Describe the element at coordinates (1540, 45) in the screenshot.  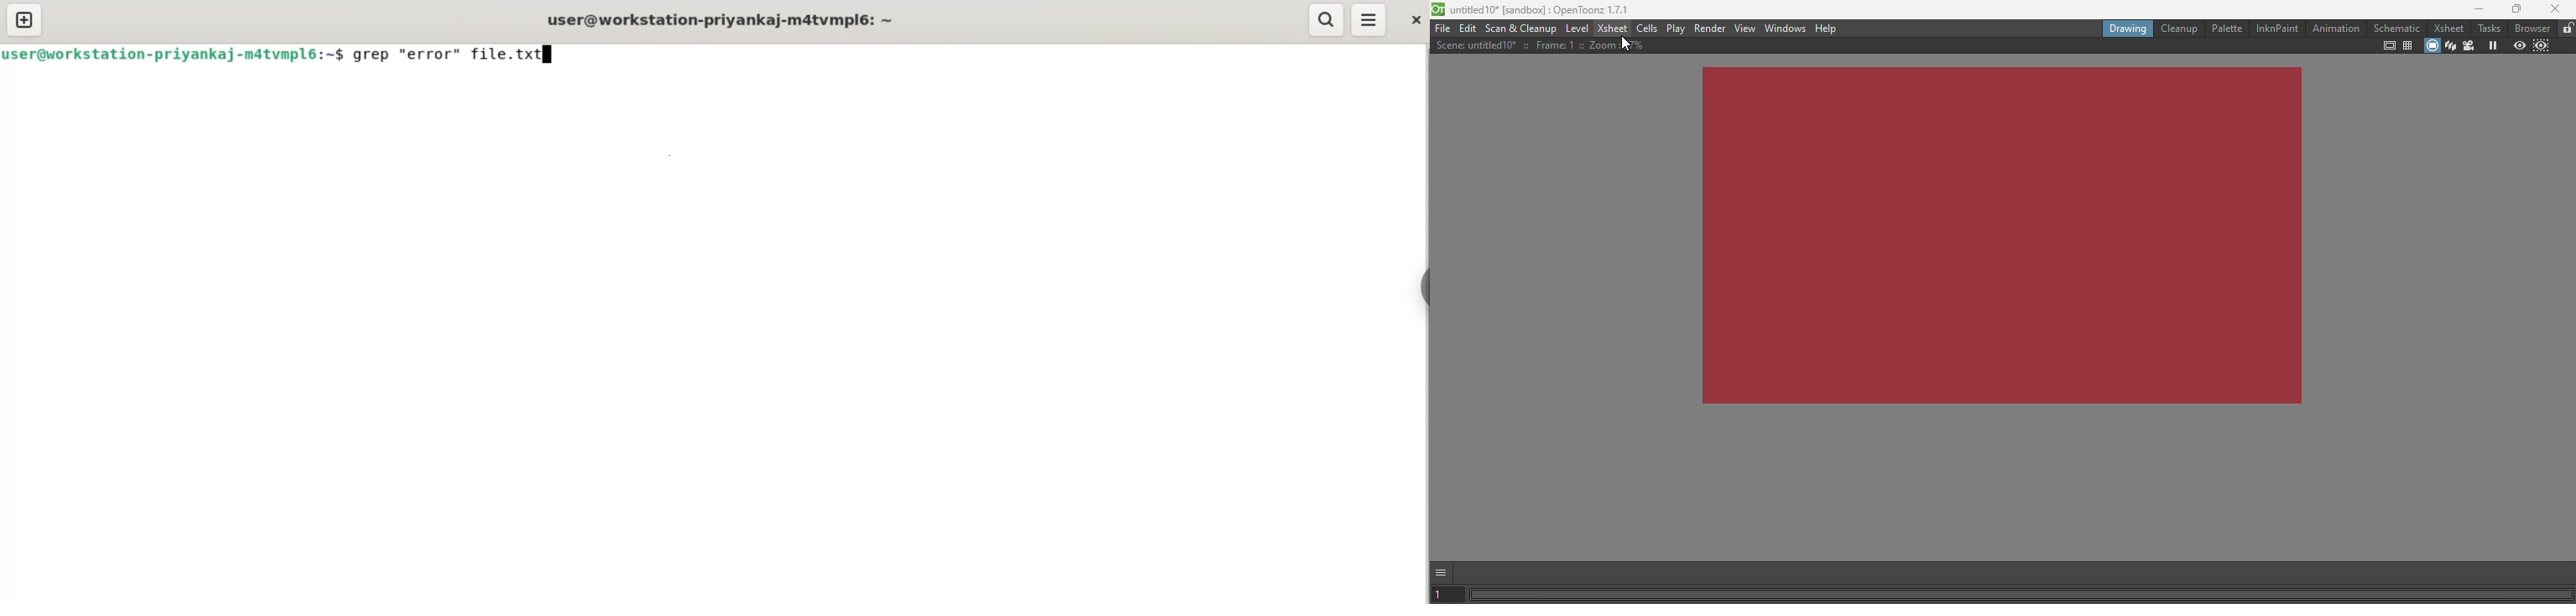
I see `Scene details` at that location.